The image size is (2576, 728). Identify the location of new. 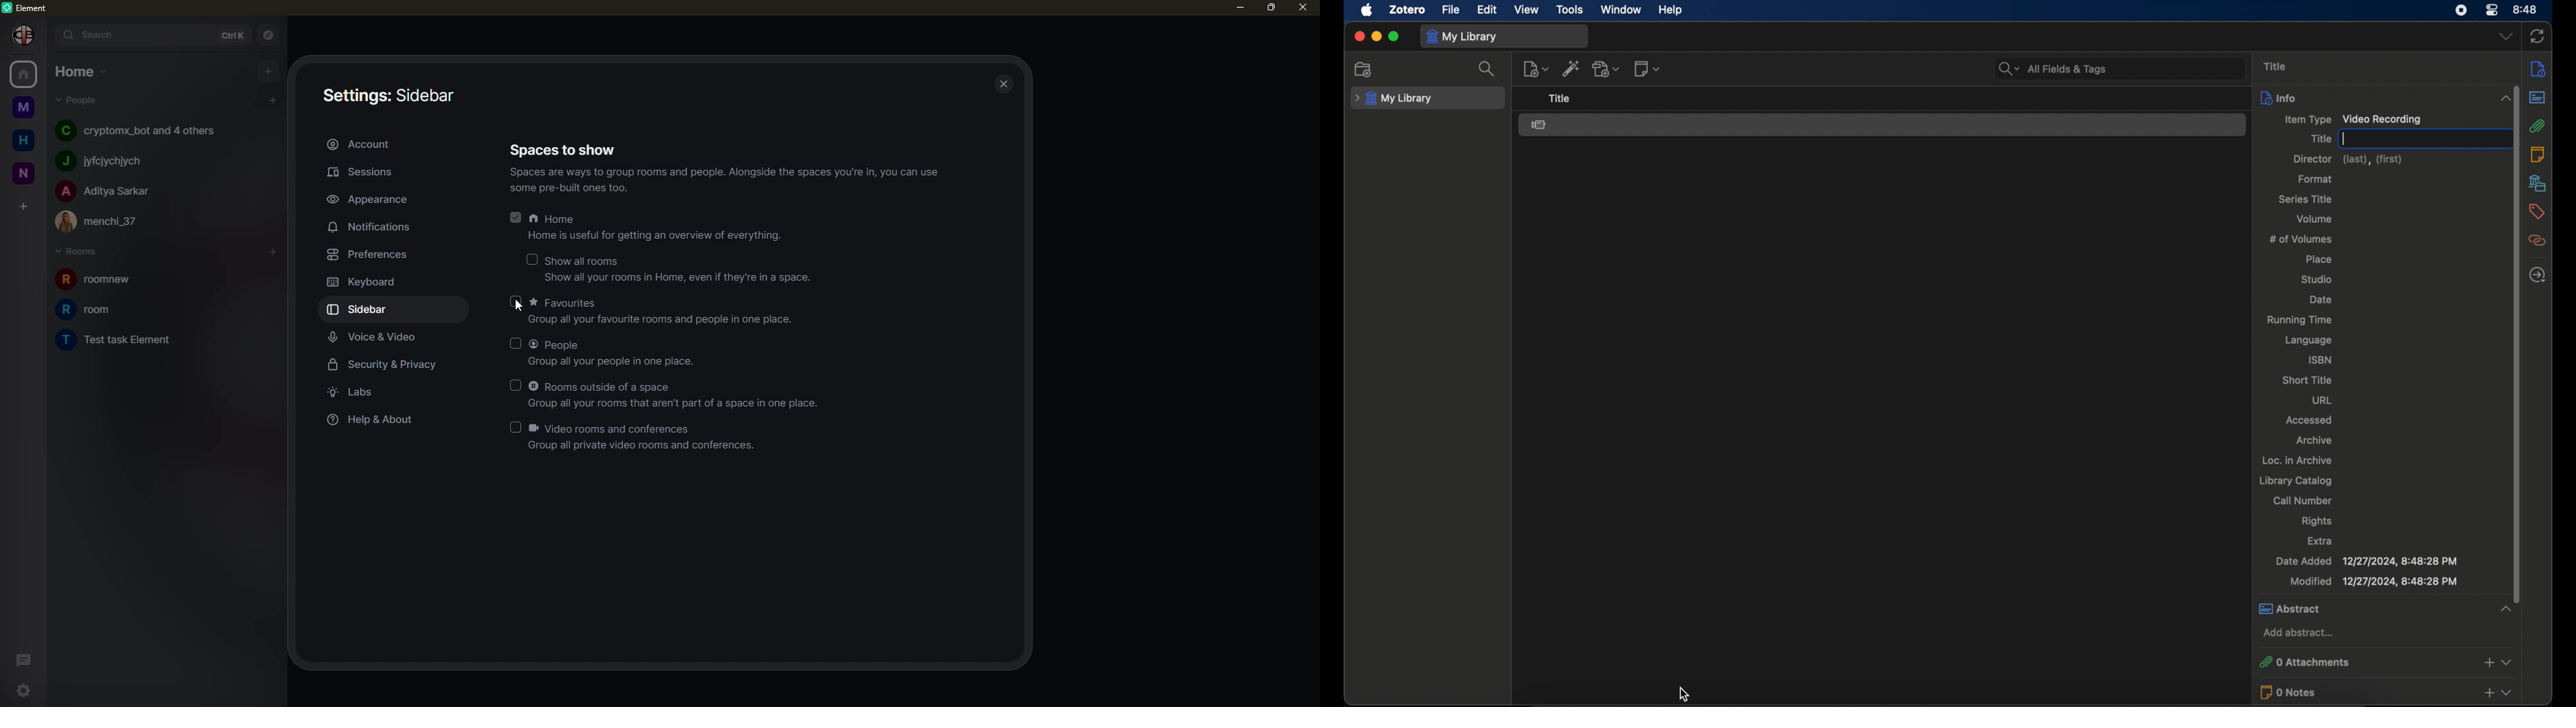
(22, 173).